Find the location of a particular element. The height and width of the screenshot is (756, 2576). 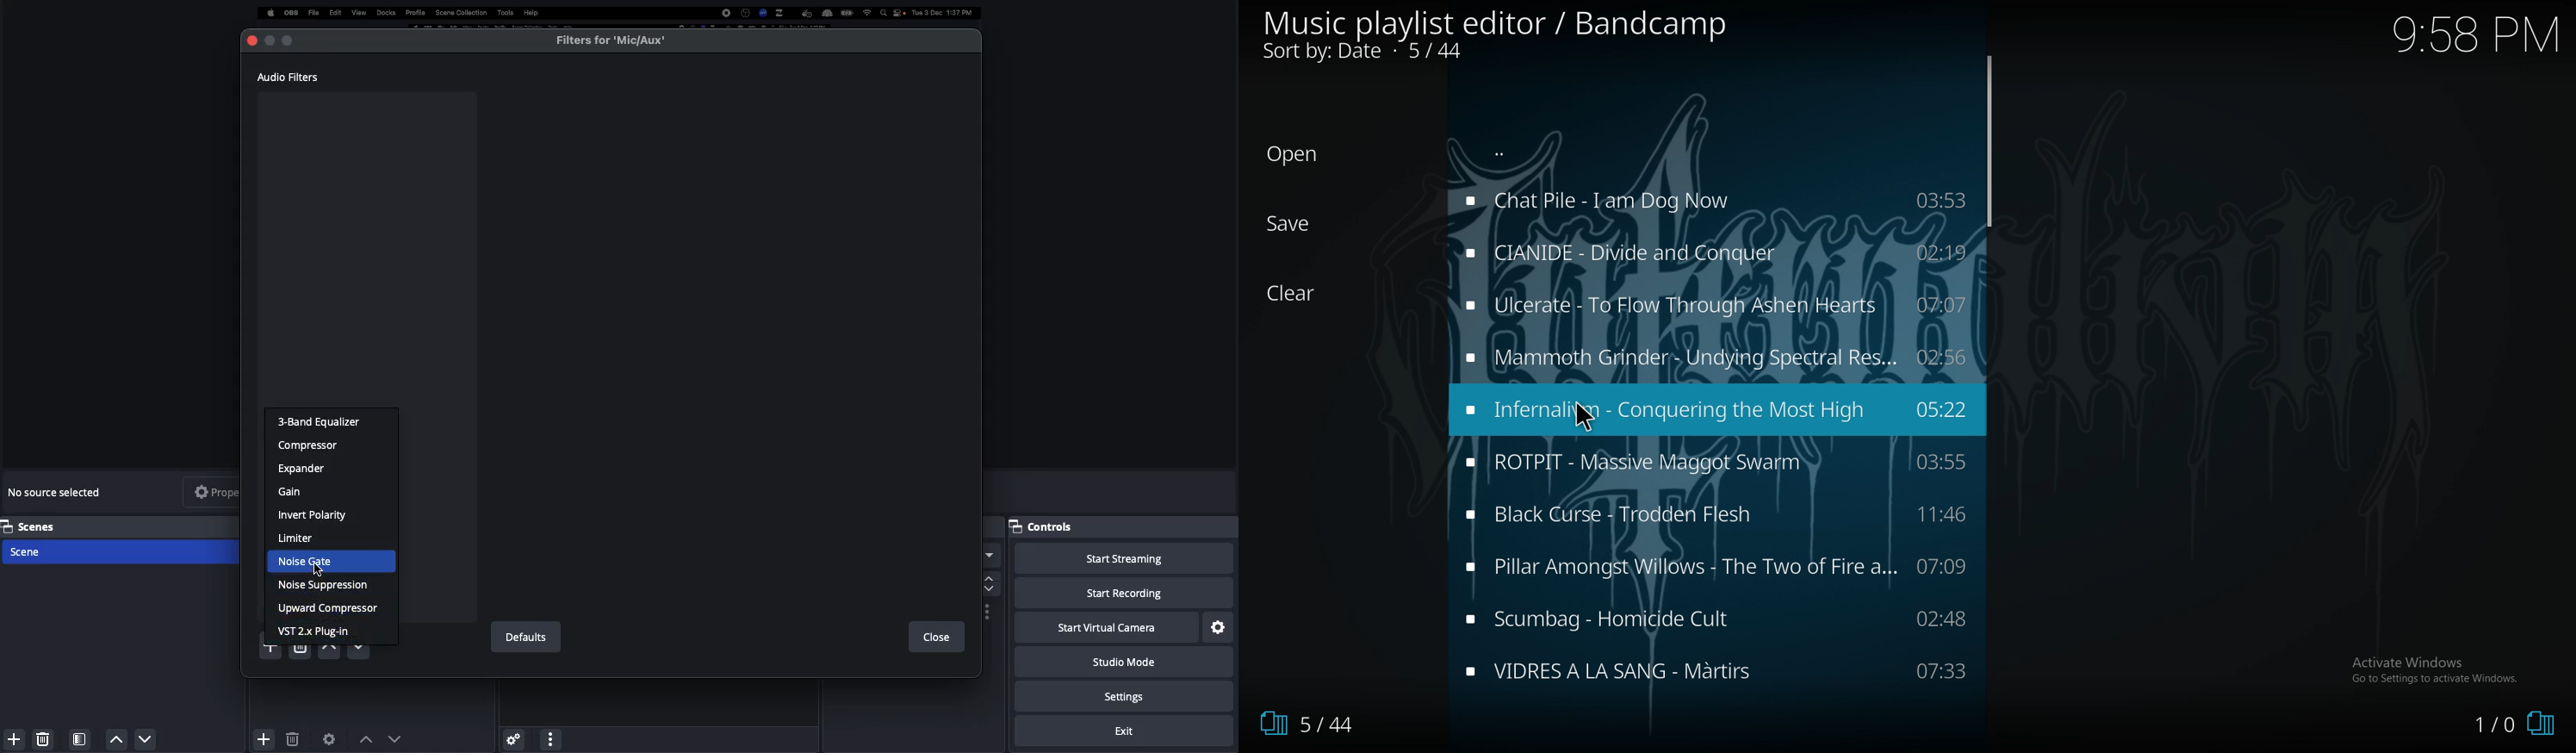

Delete is located at coordinates (43, 736).